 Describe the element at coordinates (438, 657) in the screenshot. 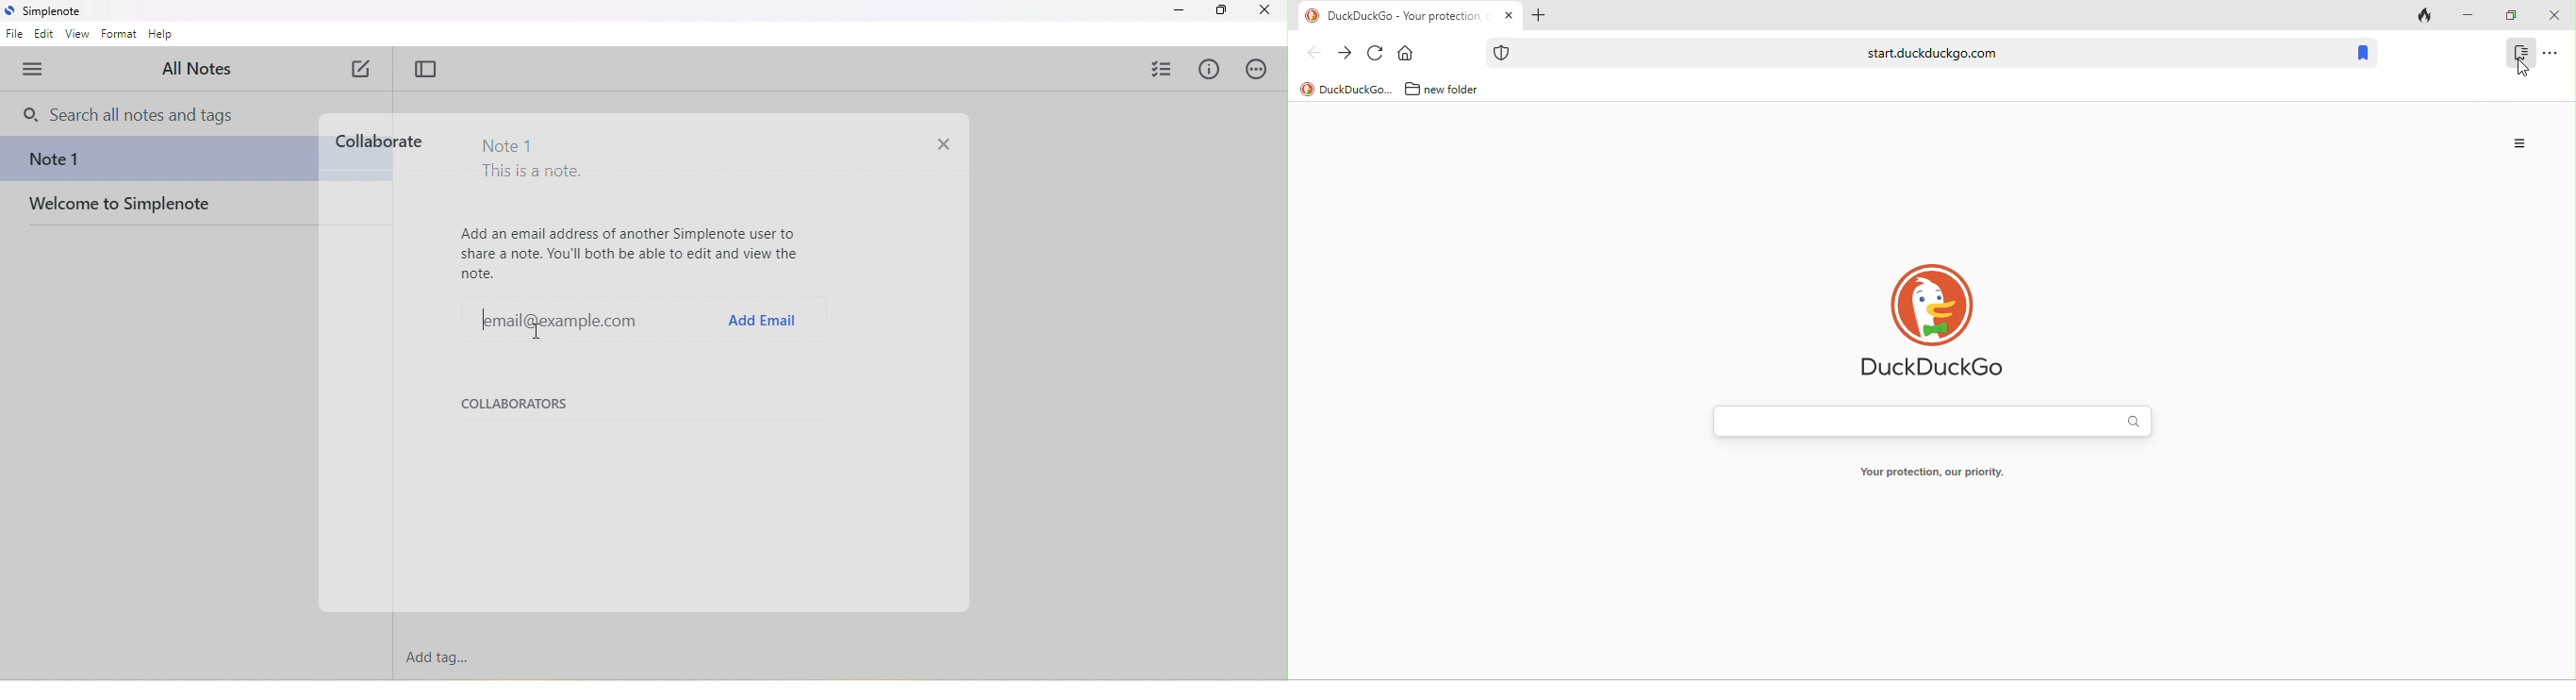

I see `add tag` at that location.